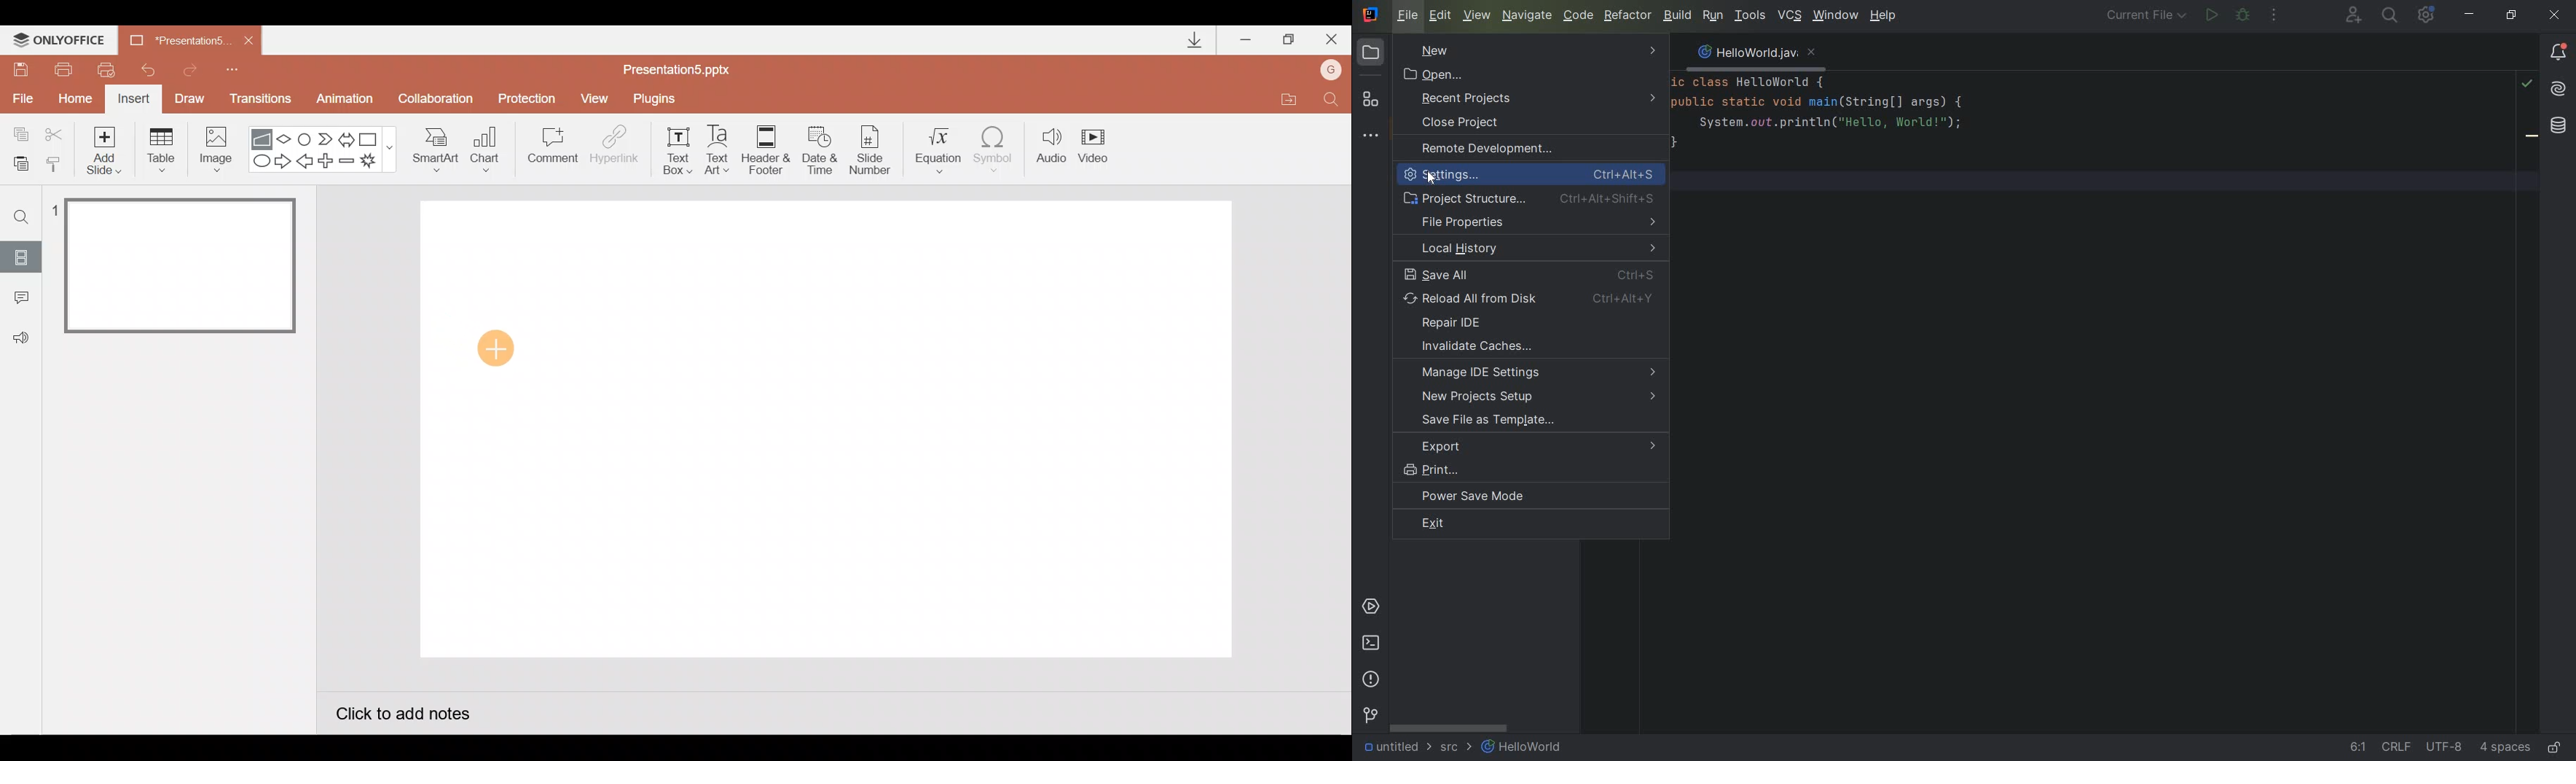 This screenshot has height=784, width=2576. I want to click on TERMINAL, so click(1370, 644).